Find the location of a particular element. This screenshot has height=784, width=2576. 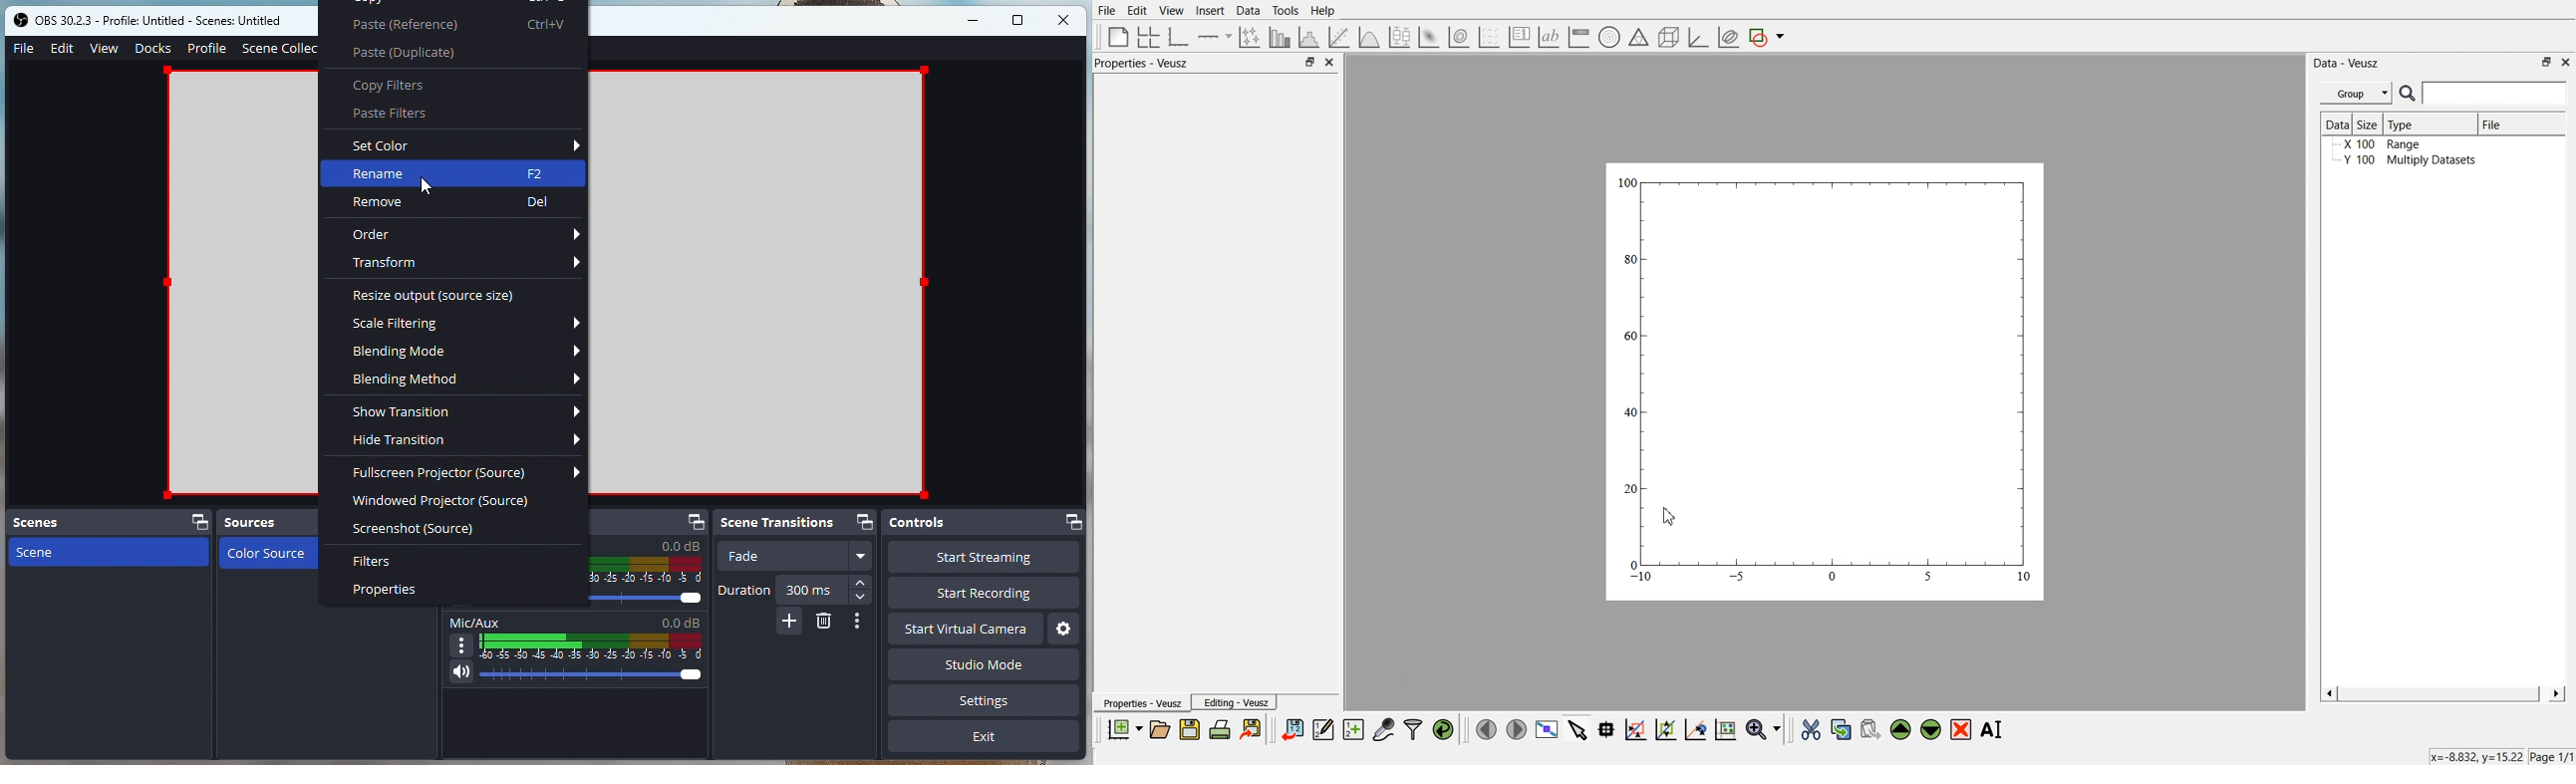

Studio Mode is located at coordinates (925, 667).